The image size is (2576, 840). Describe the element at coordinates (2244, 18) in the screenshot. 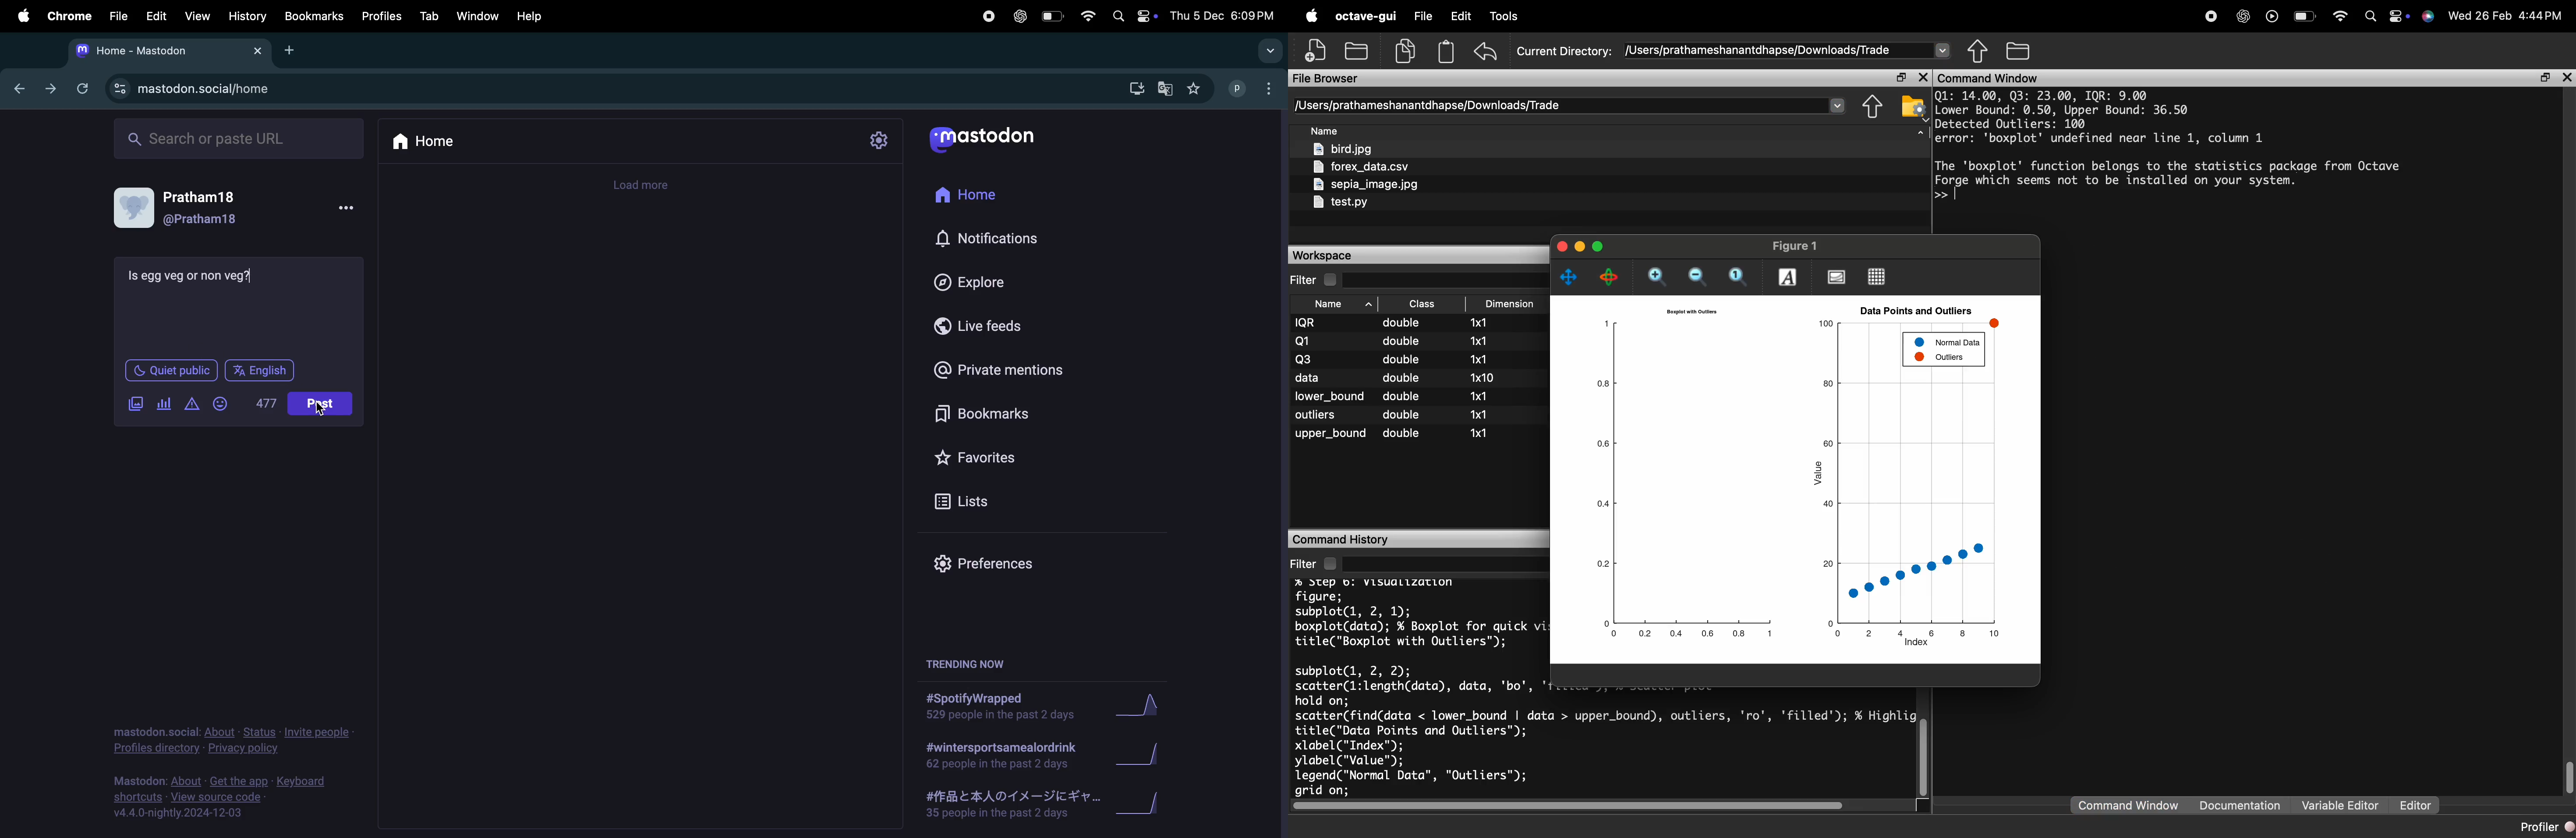

I see `chatgpt` at that location.